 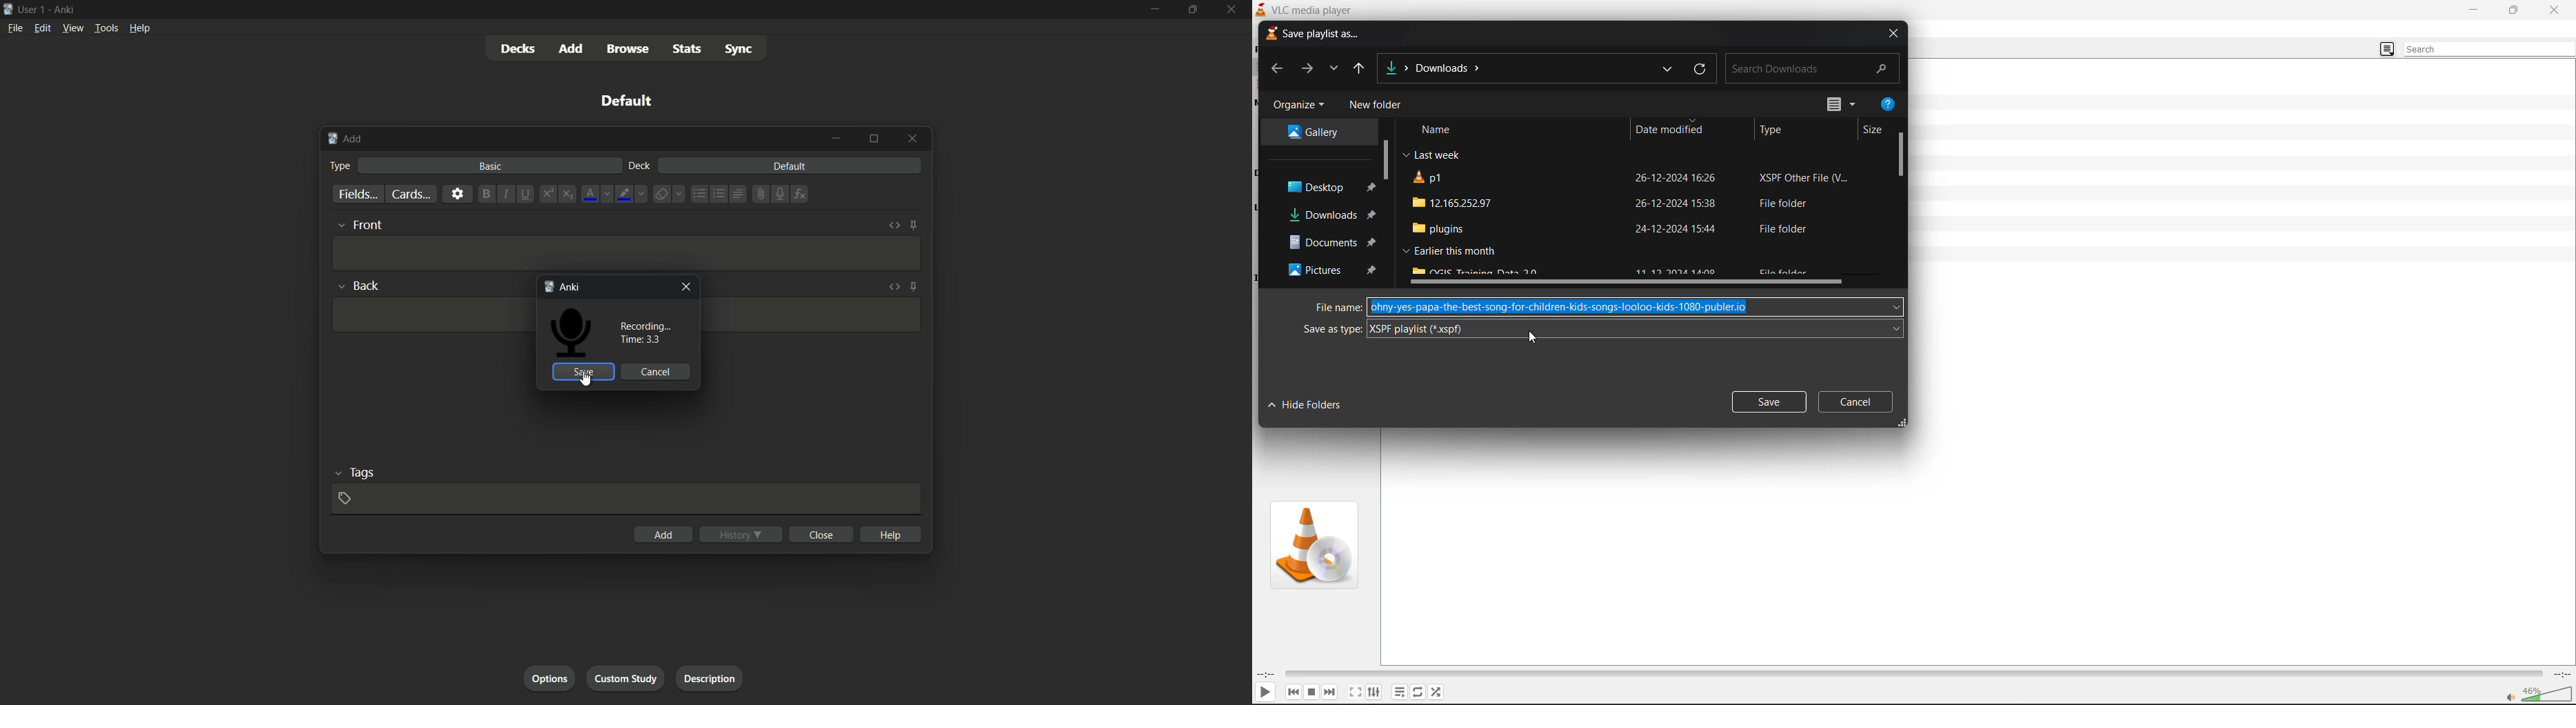 I want to click on cancel, so click(x=657, y=373).